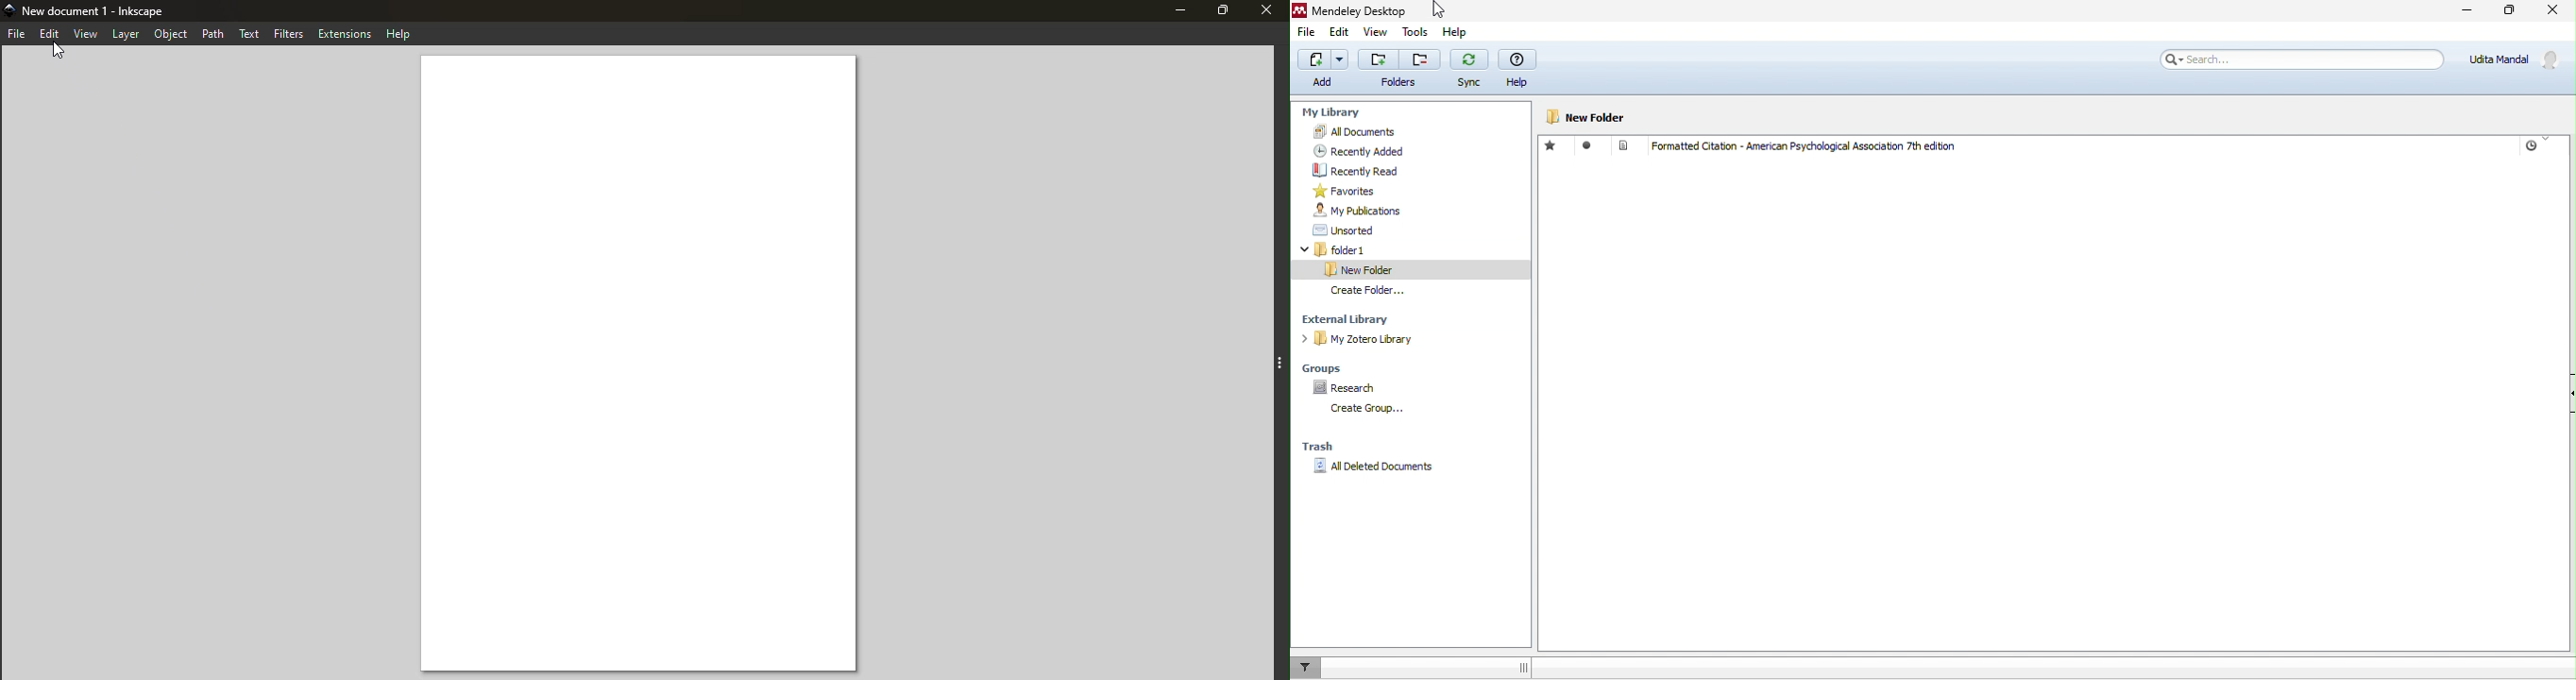  I want to click on trash, so click(1317, 445).